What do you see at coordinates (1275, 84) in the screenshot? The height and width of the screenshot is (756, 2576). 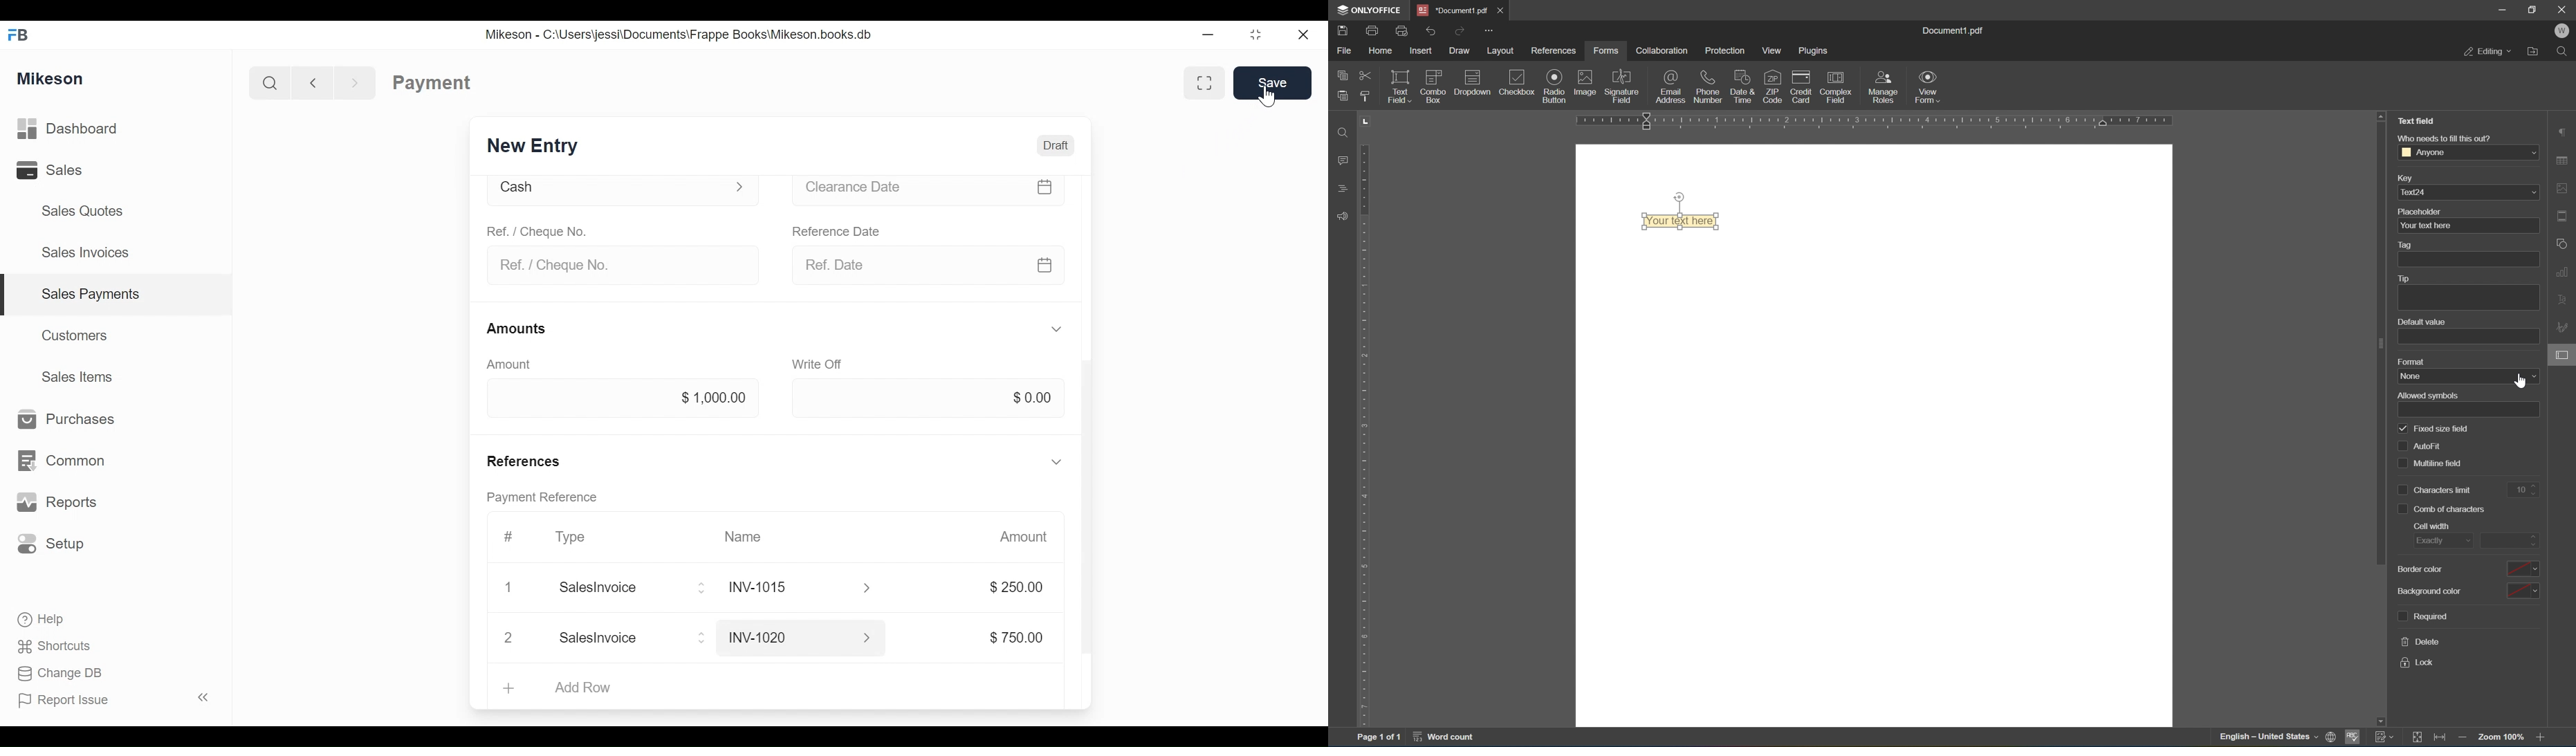 I see `Save` at bounding box center [1275, 84].